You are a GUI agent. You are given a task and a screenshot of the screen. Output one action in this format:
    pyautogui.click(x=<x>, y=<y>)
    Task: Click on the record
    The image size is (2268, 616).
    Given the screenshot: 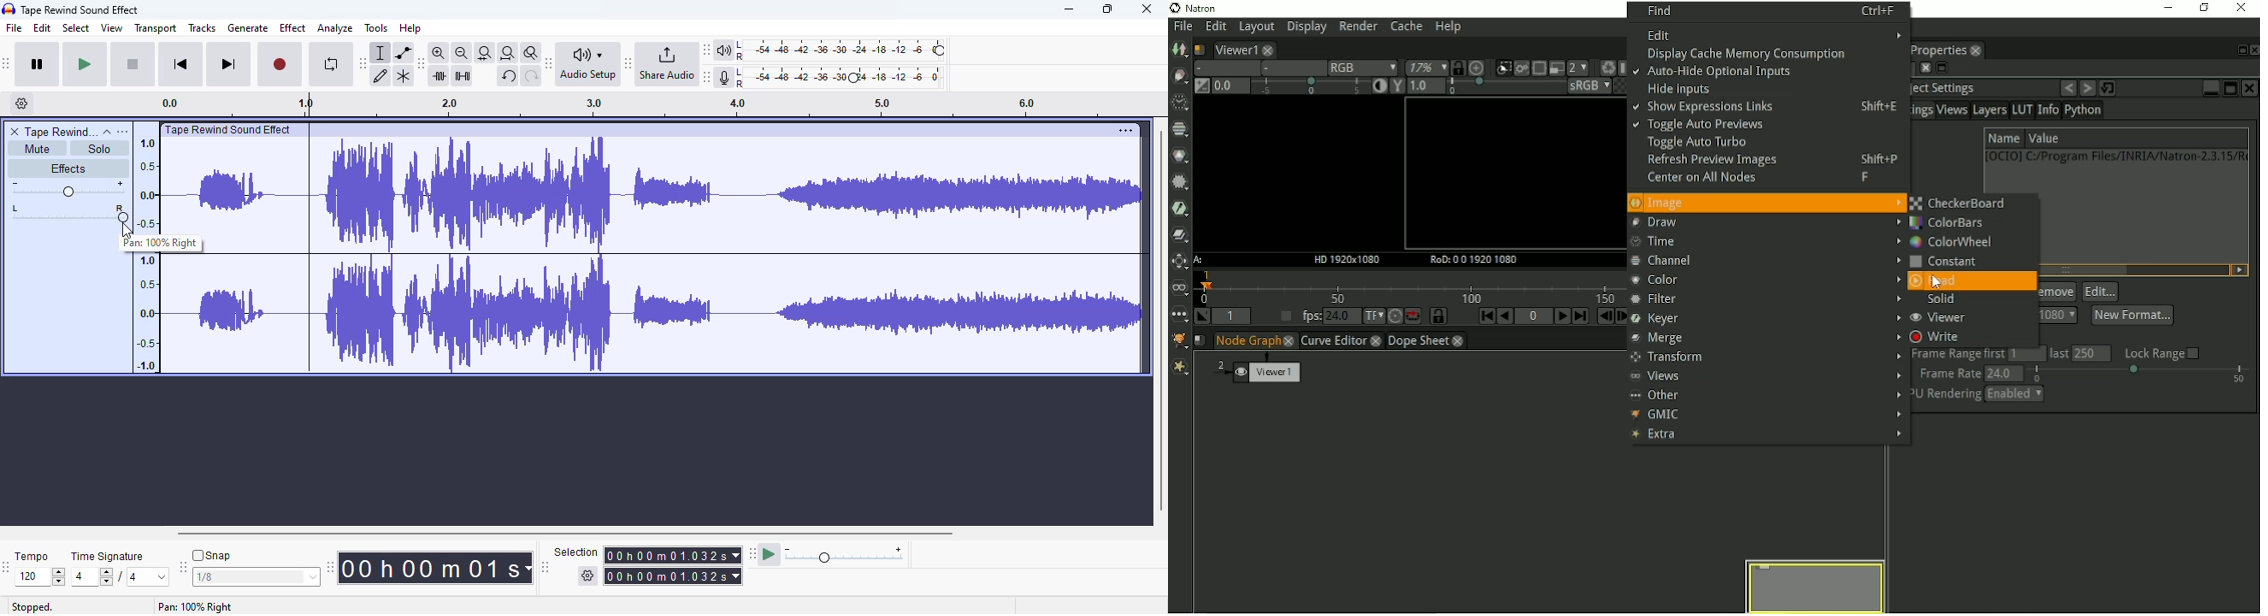 What is the action you would take?
    pyautogui.click(x=280, y=65)
    